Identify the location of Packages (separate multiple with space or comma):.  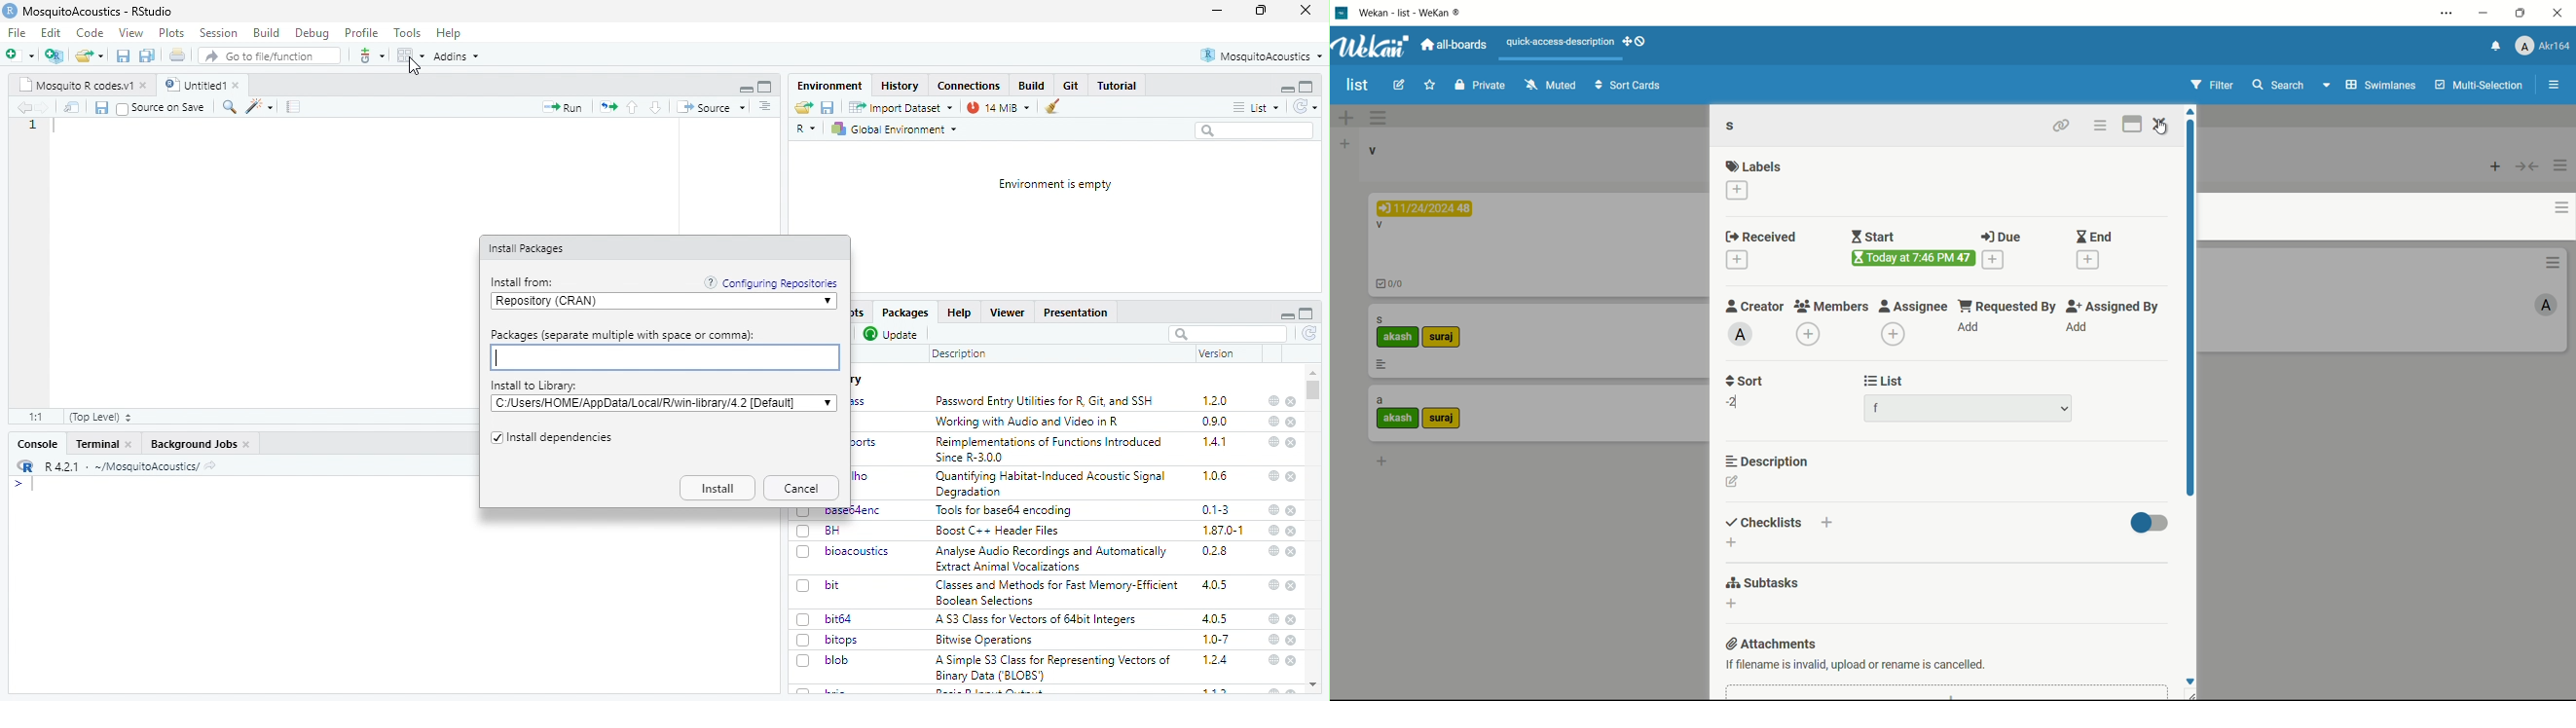
(624, 335).